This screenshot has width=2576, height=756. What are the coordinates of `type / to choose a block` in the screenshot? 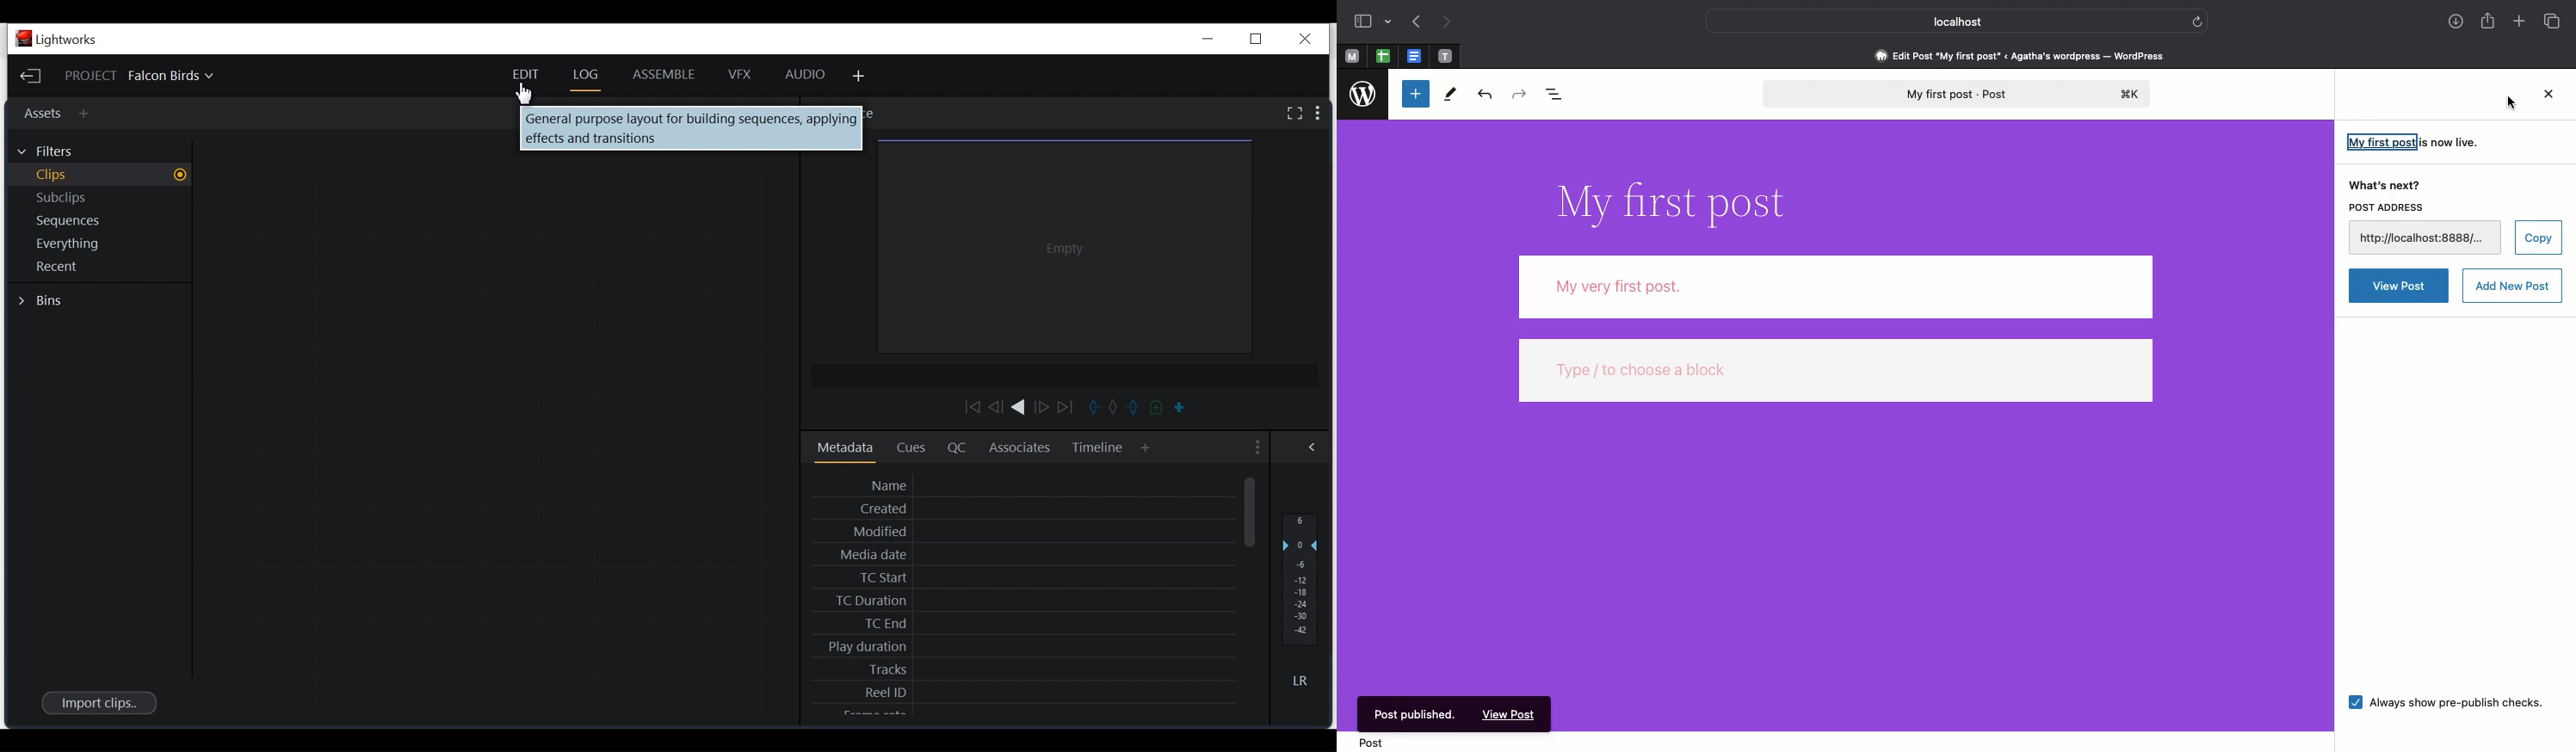 It's located at (1837, 369).